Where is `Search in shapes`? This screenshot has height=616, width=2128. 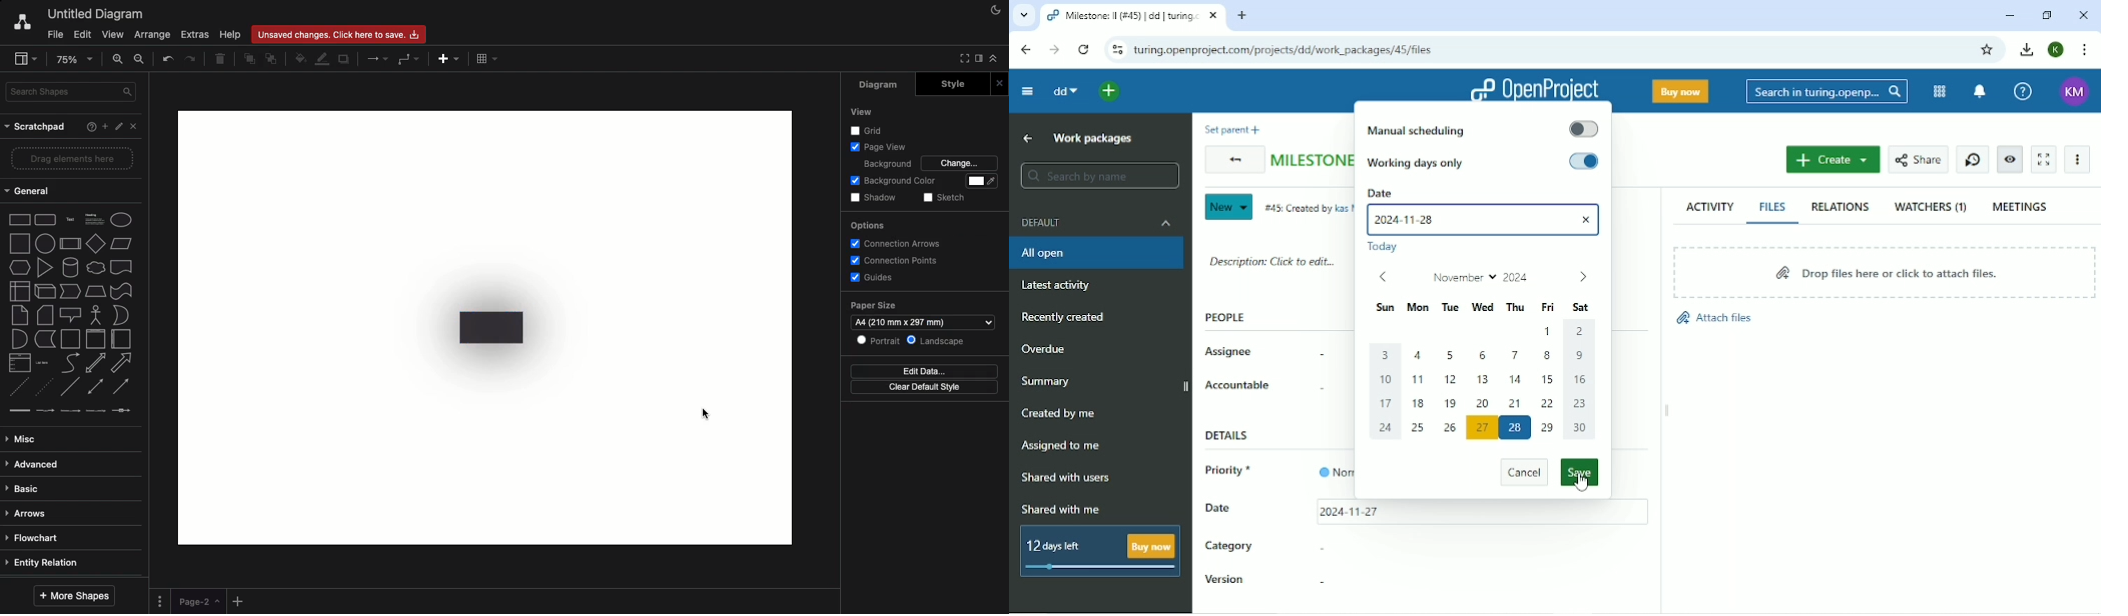
Search in shapes is located at coordinates (74, 91).